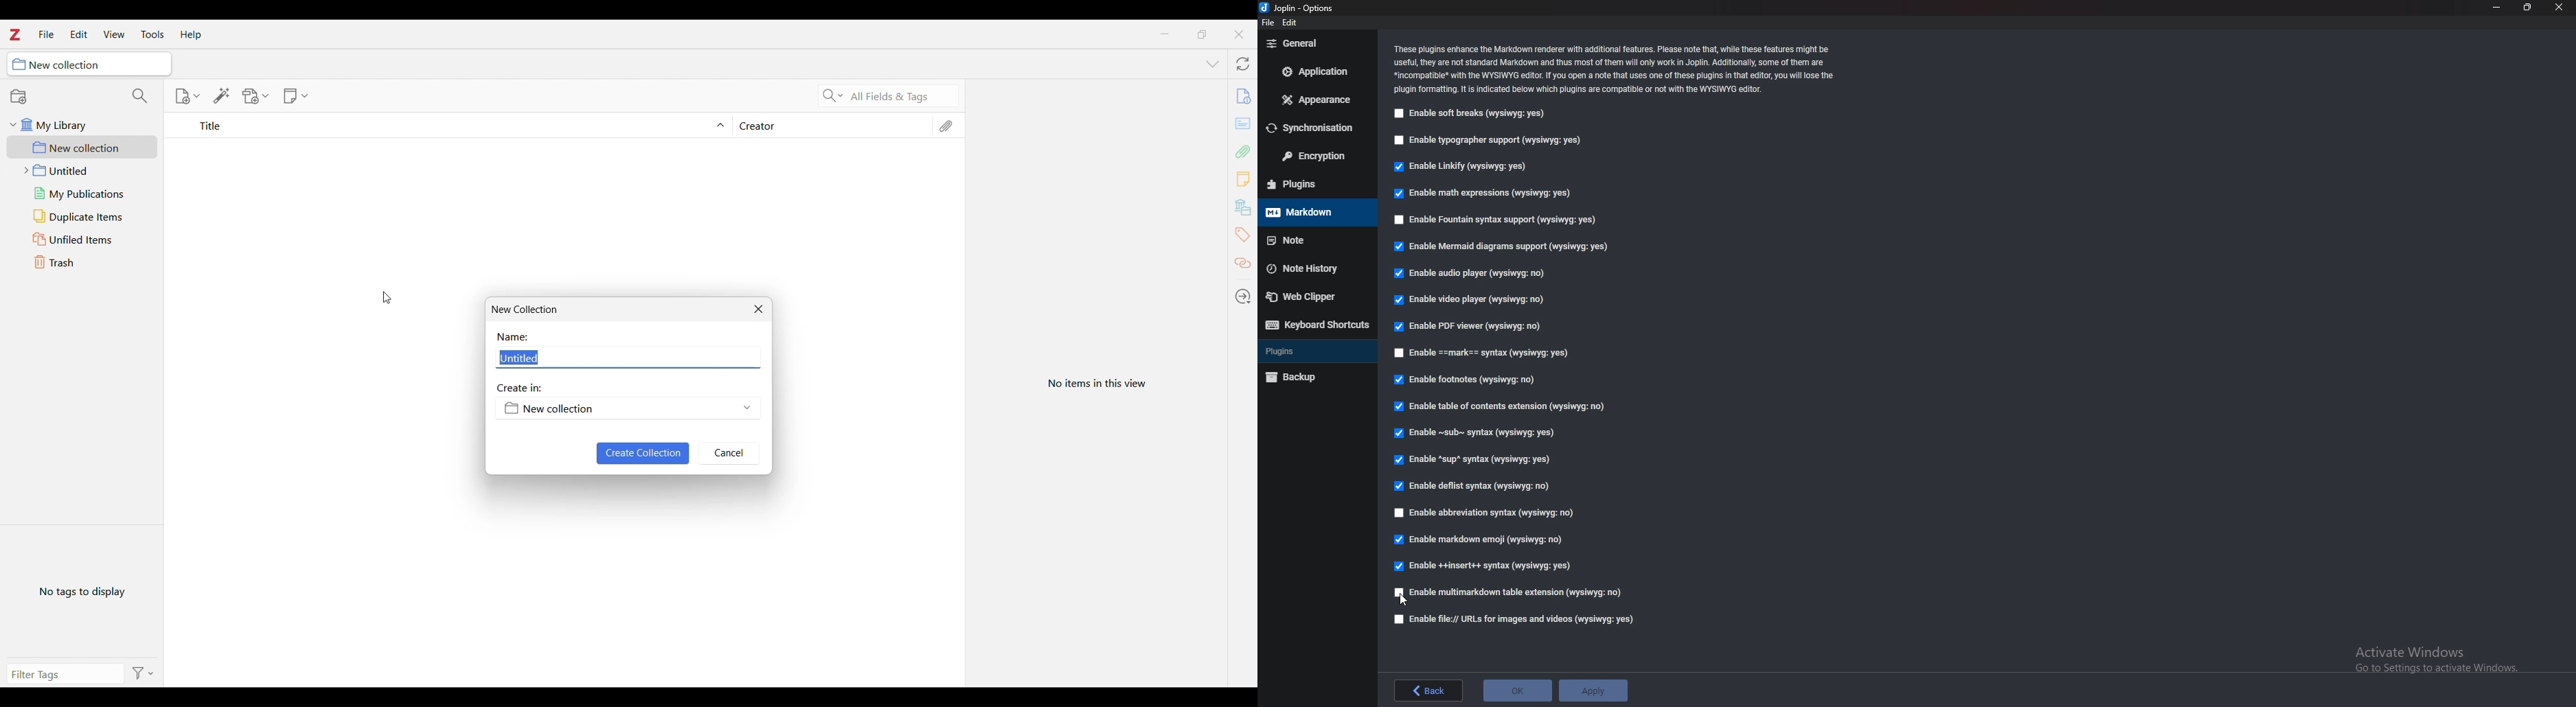  Describe the element at coordinates (1463, 167) in the screenshot. I see `Enable Linkify` at that location.